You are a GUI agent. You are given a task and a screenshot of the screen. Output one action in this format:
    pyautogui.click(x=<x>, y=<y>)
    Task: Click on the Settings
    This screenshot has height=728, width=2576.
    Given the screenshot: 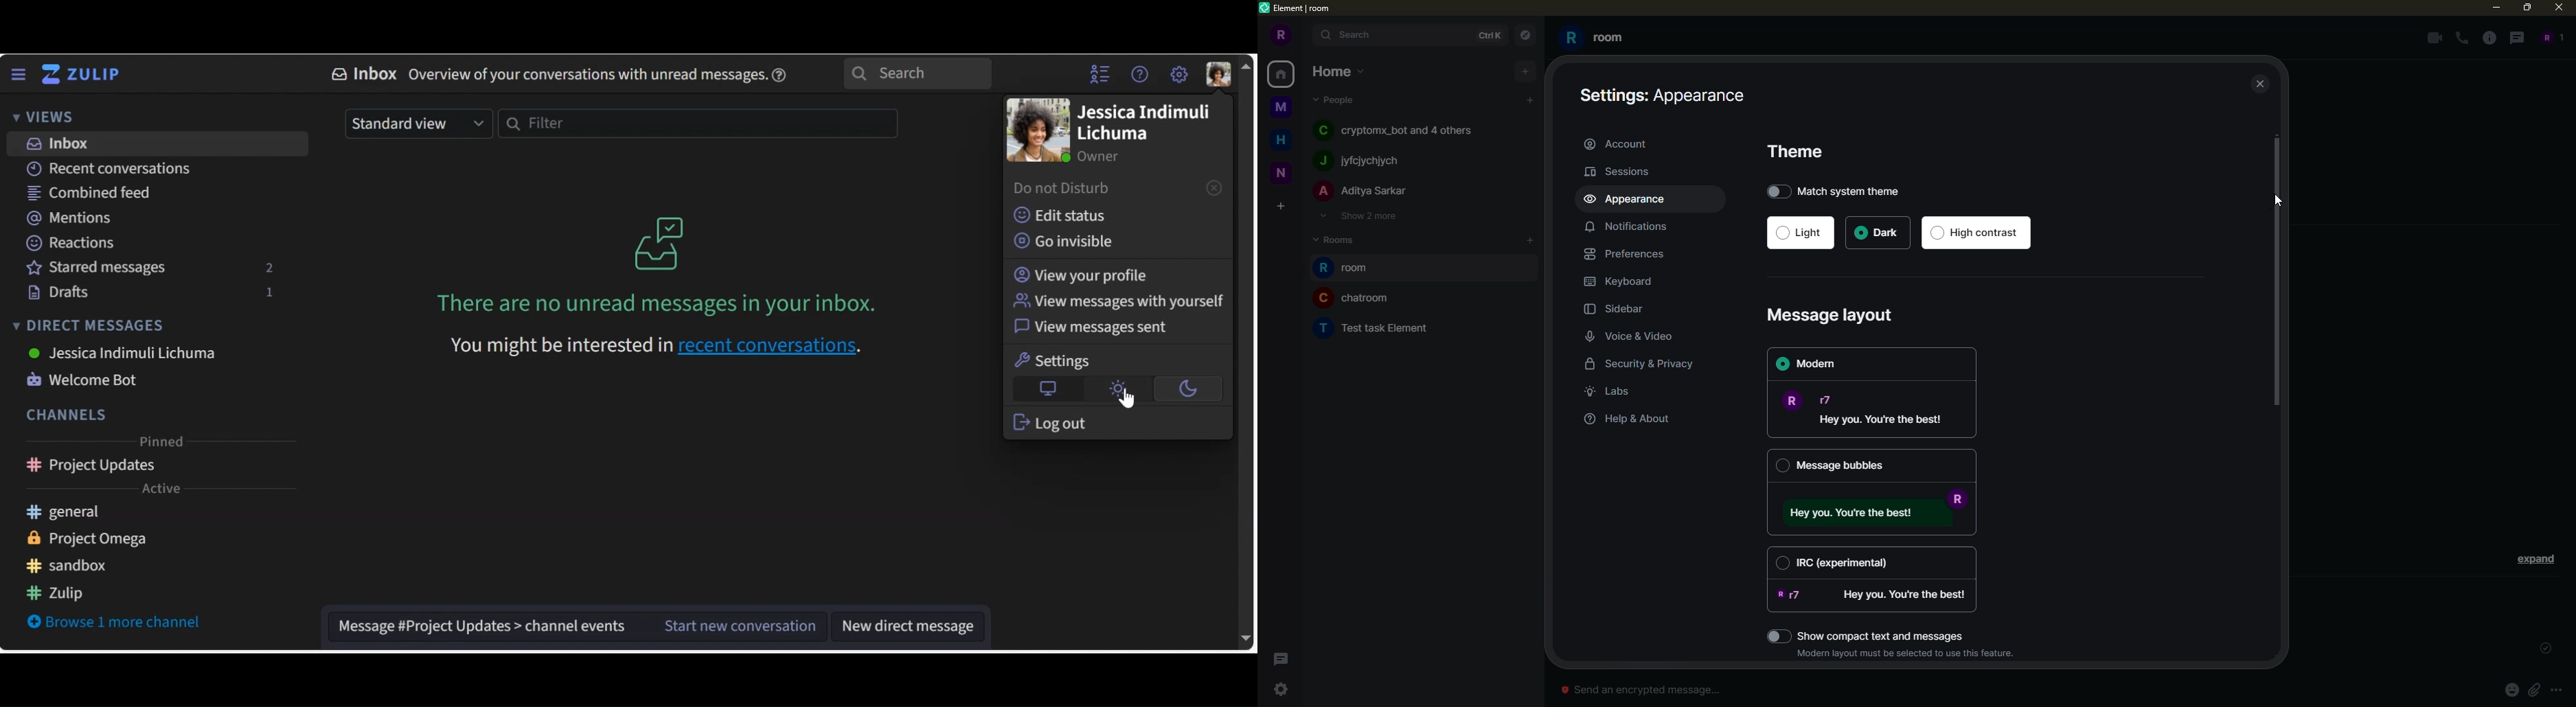 What is the action you would take?
    pyautogui.click(x=1056, y=361)
    